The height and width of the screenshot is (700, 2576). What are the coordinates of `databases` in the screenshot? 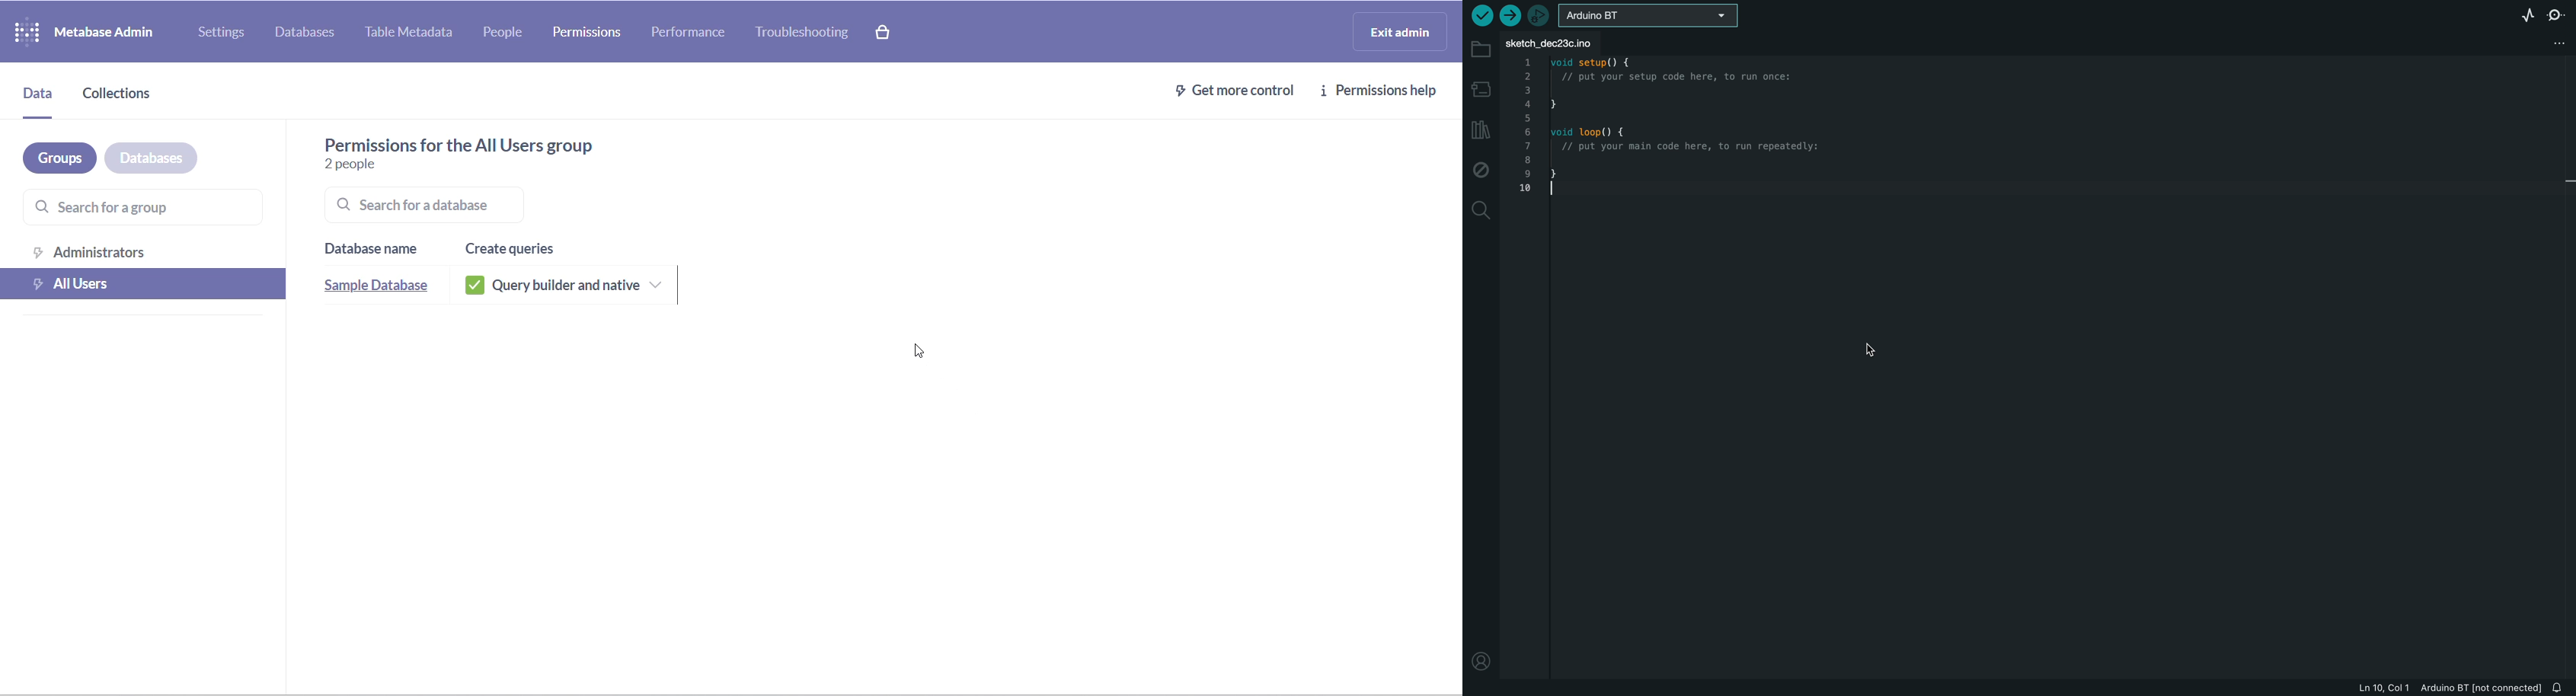 It's located at (166, 156).